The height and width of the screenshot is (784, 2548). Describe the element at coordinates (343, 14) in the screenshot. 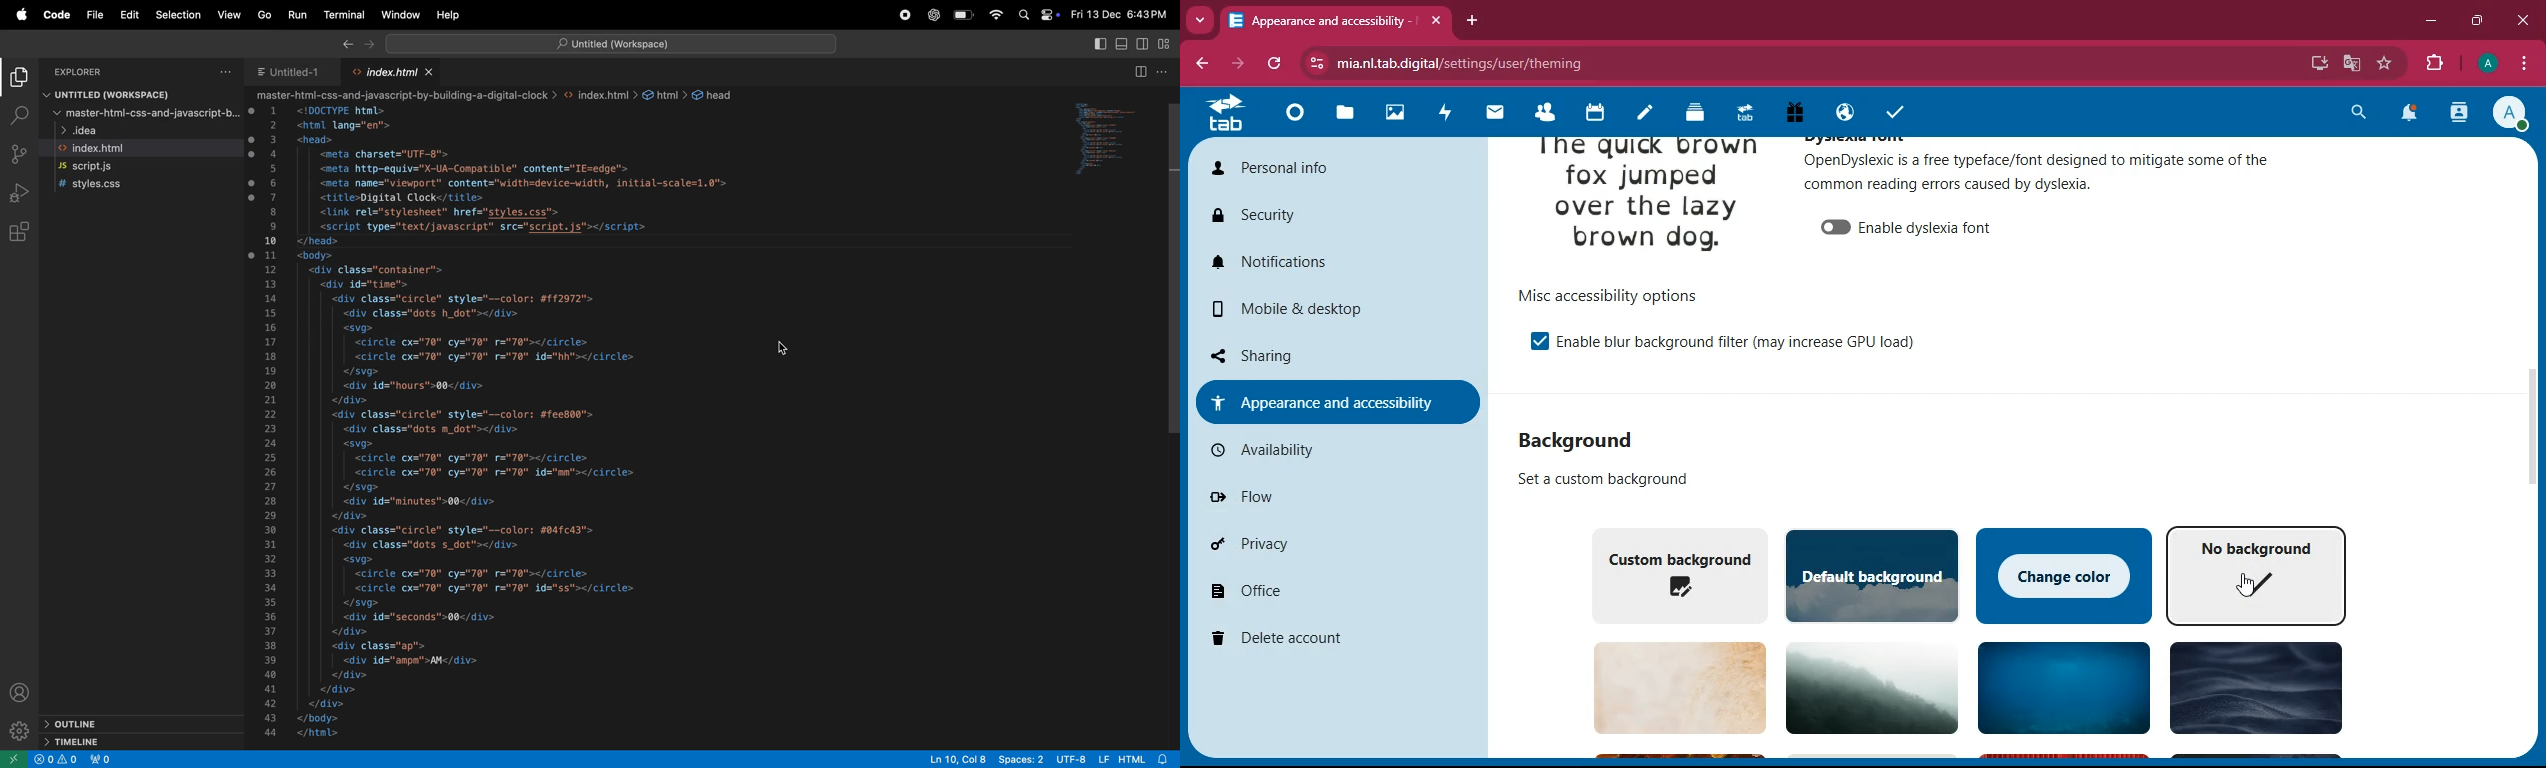

I see `terminla` at that location.